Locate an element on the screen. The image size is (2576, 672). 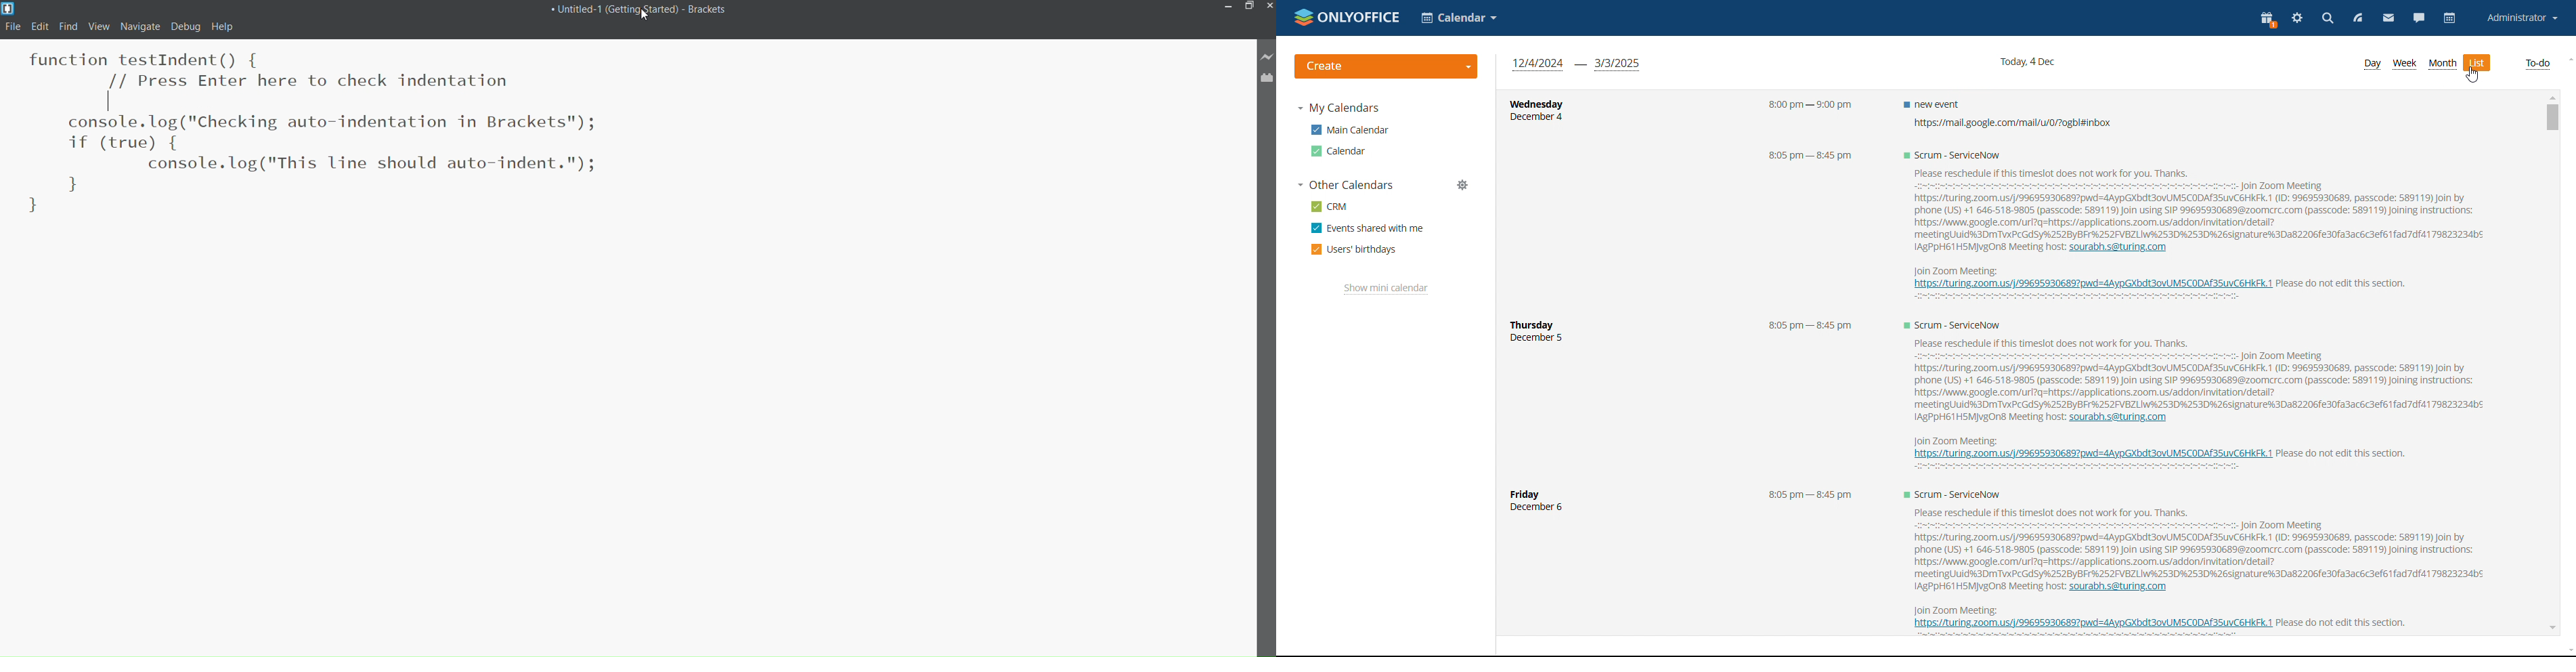
Edit is located at coordinates (41, 25).